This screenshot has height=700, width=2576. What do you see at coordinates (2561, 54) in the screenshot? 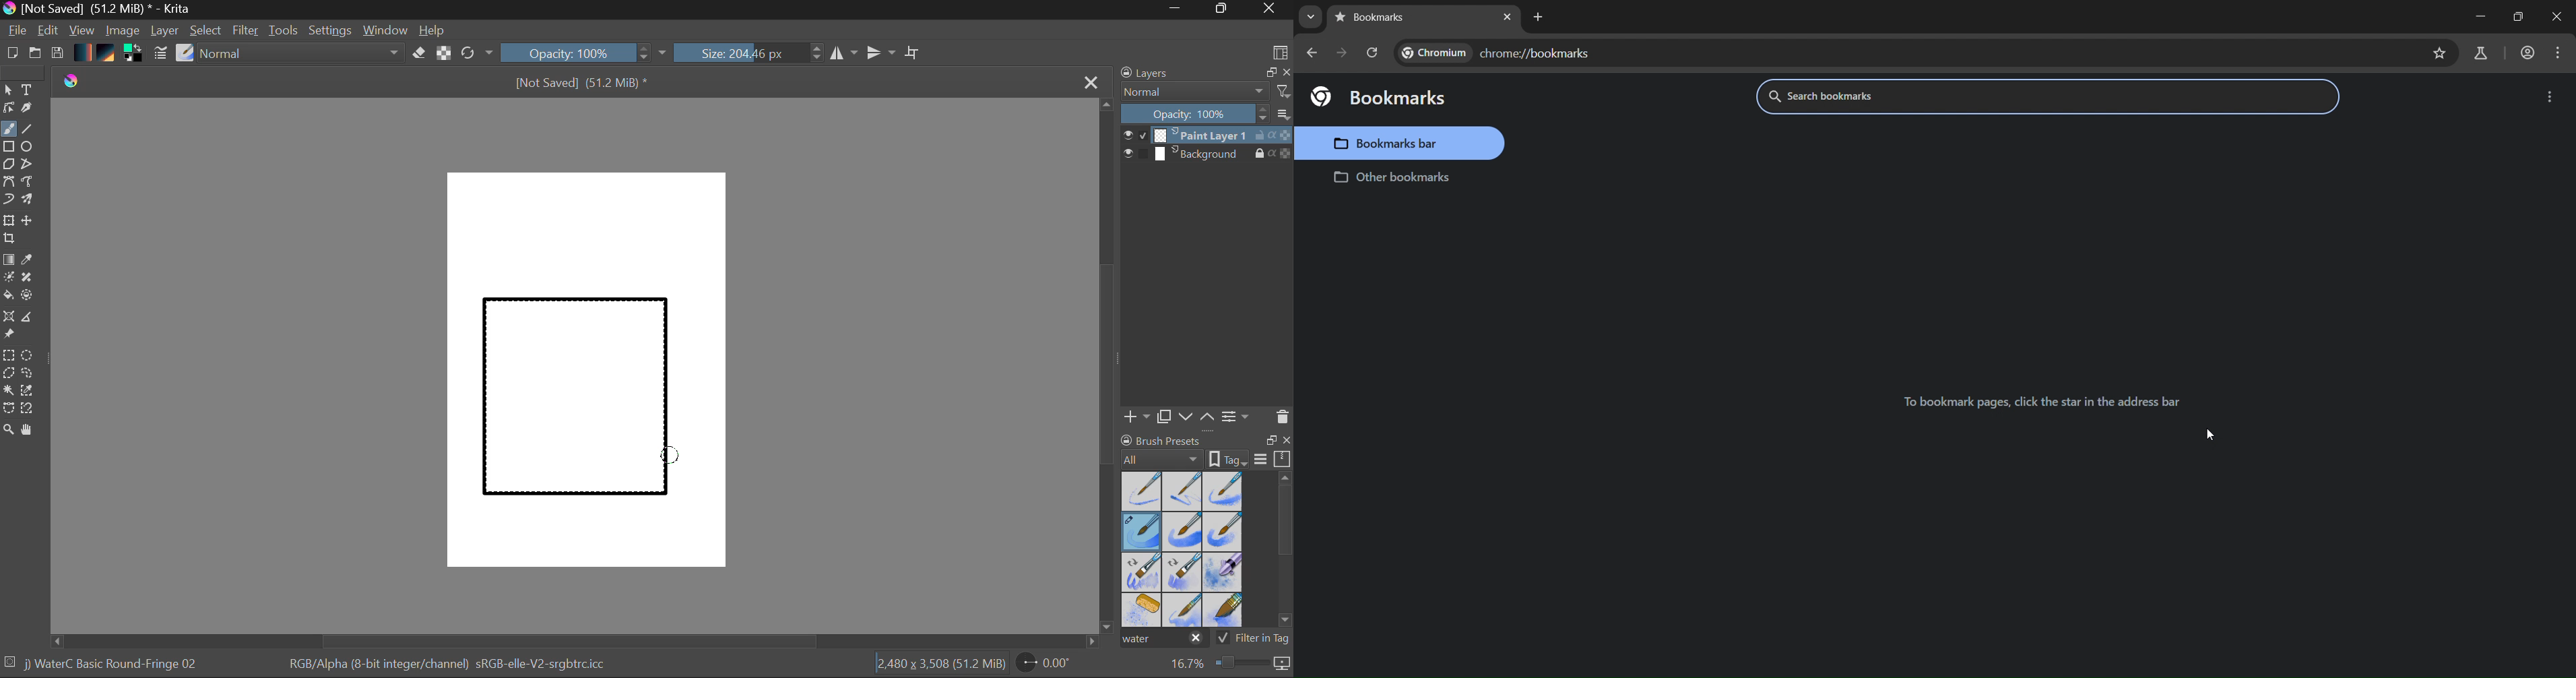
I see `menu` at bounding box center [2561, 54].